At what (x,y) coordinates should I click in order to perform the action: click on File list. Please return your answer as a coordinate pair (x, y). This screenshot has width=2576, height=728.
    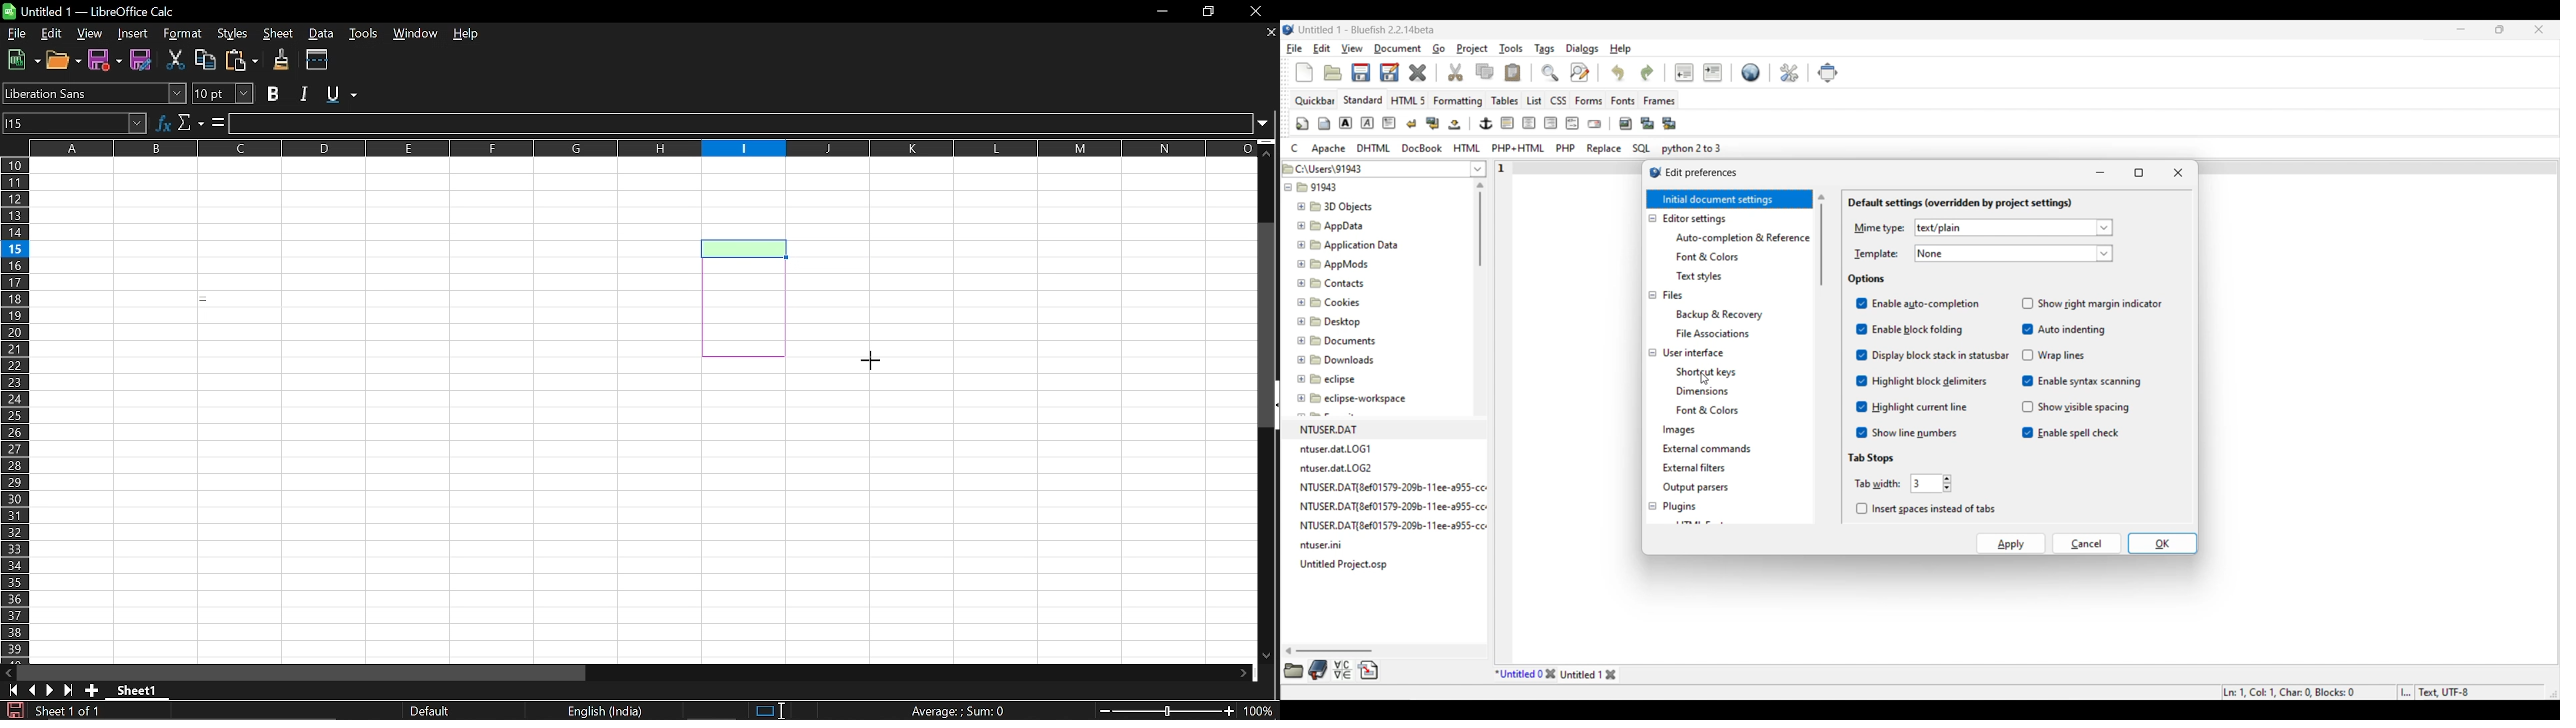
    Looking at the image, I should click on (1479, 169).